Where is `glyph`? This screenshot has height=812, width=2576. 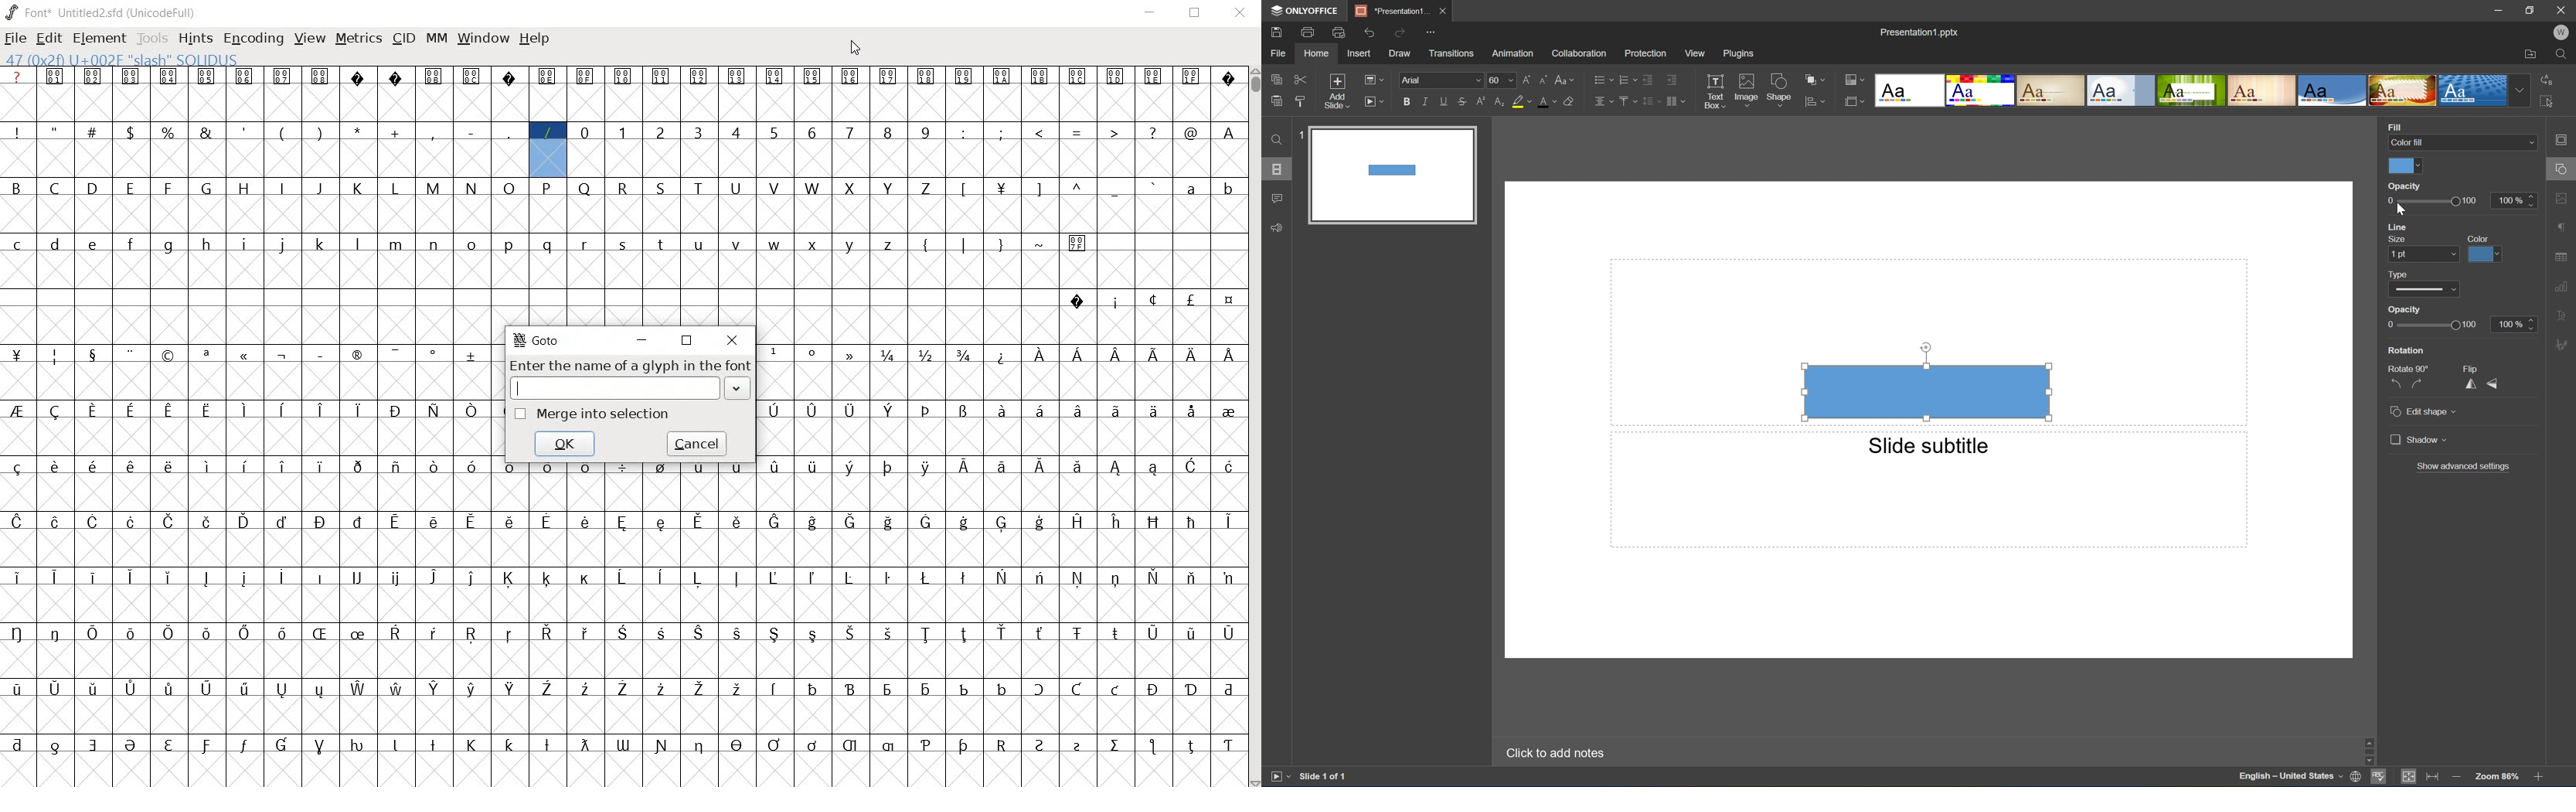 glyph is located at coordinates (851, 246).